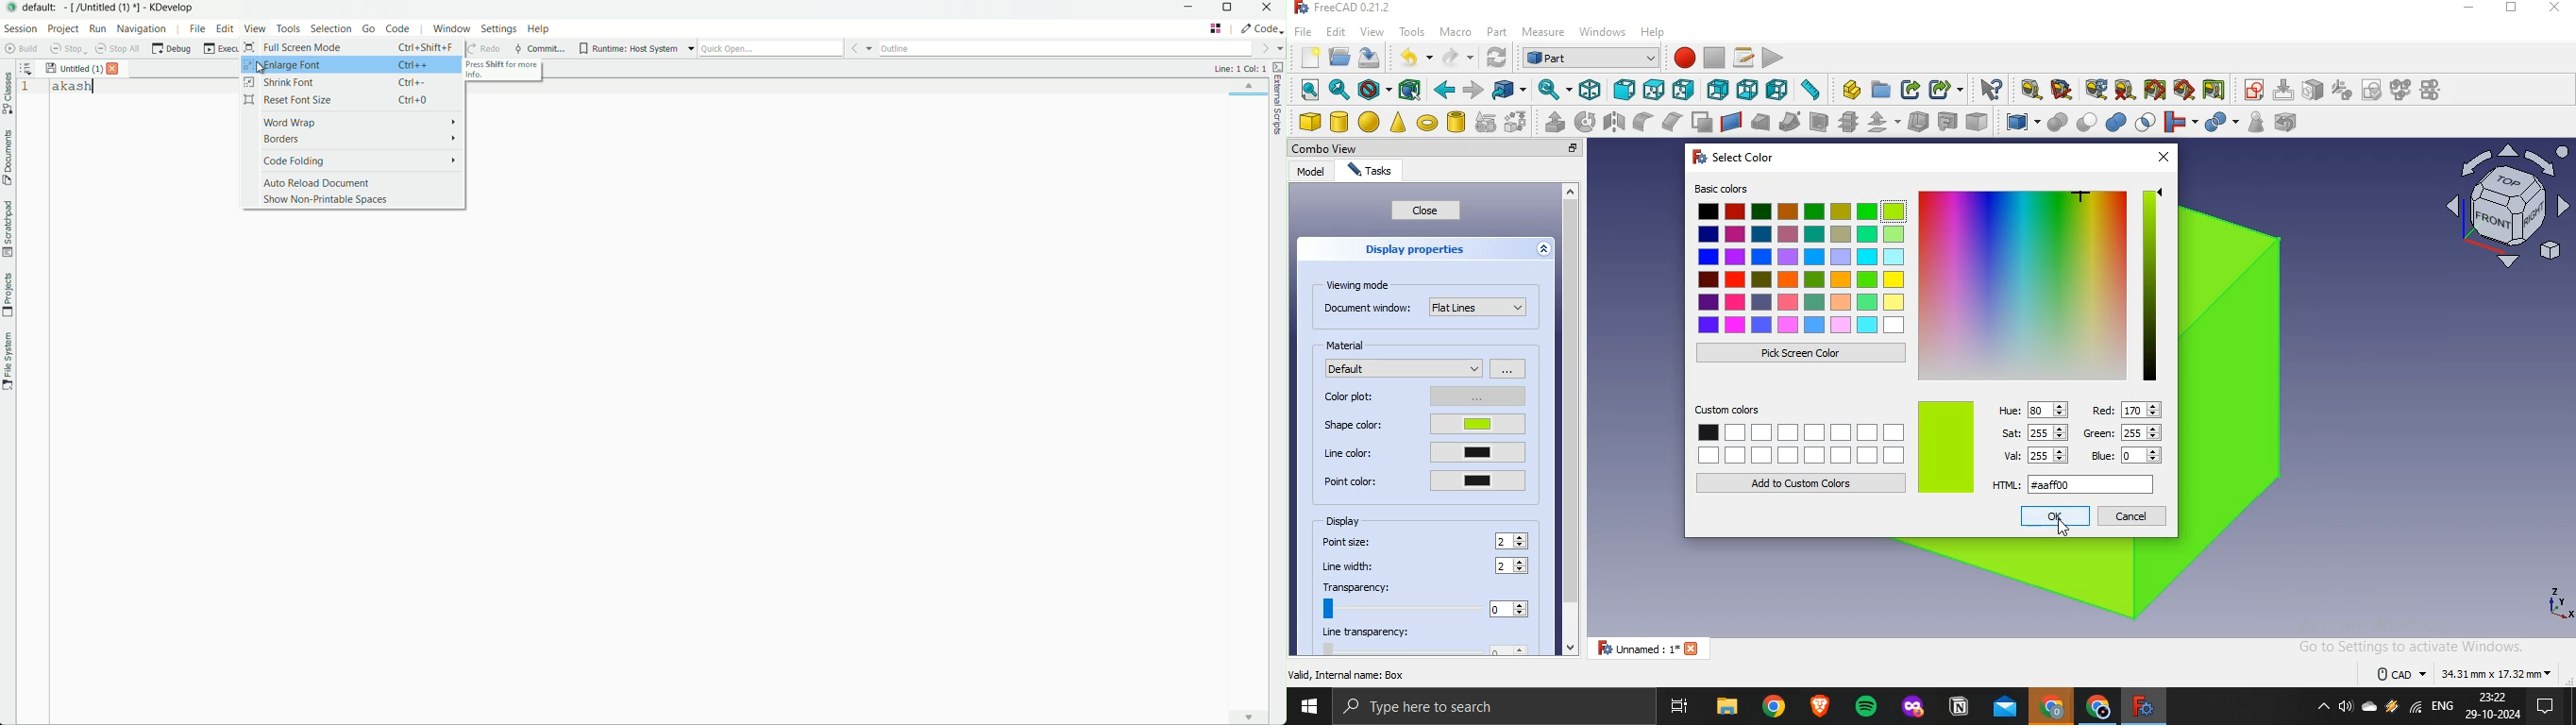 The image size is (2576, 728). What do you see at coordinates (1416, 248) in the screenshot?
I see `display properties` at bounding box center [1416, 248].